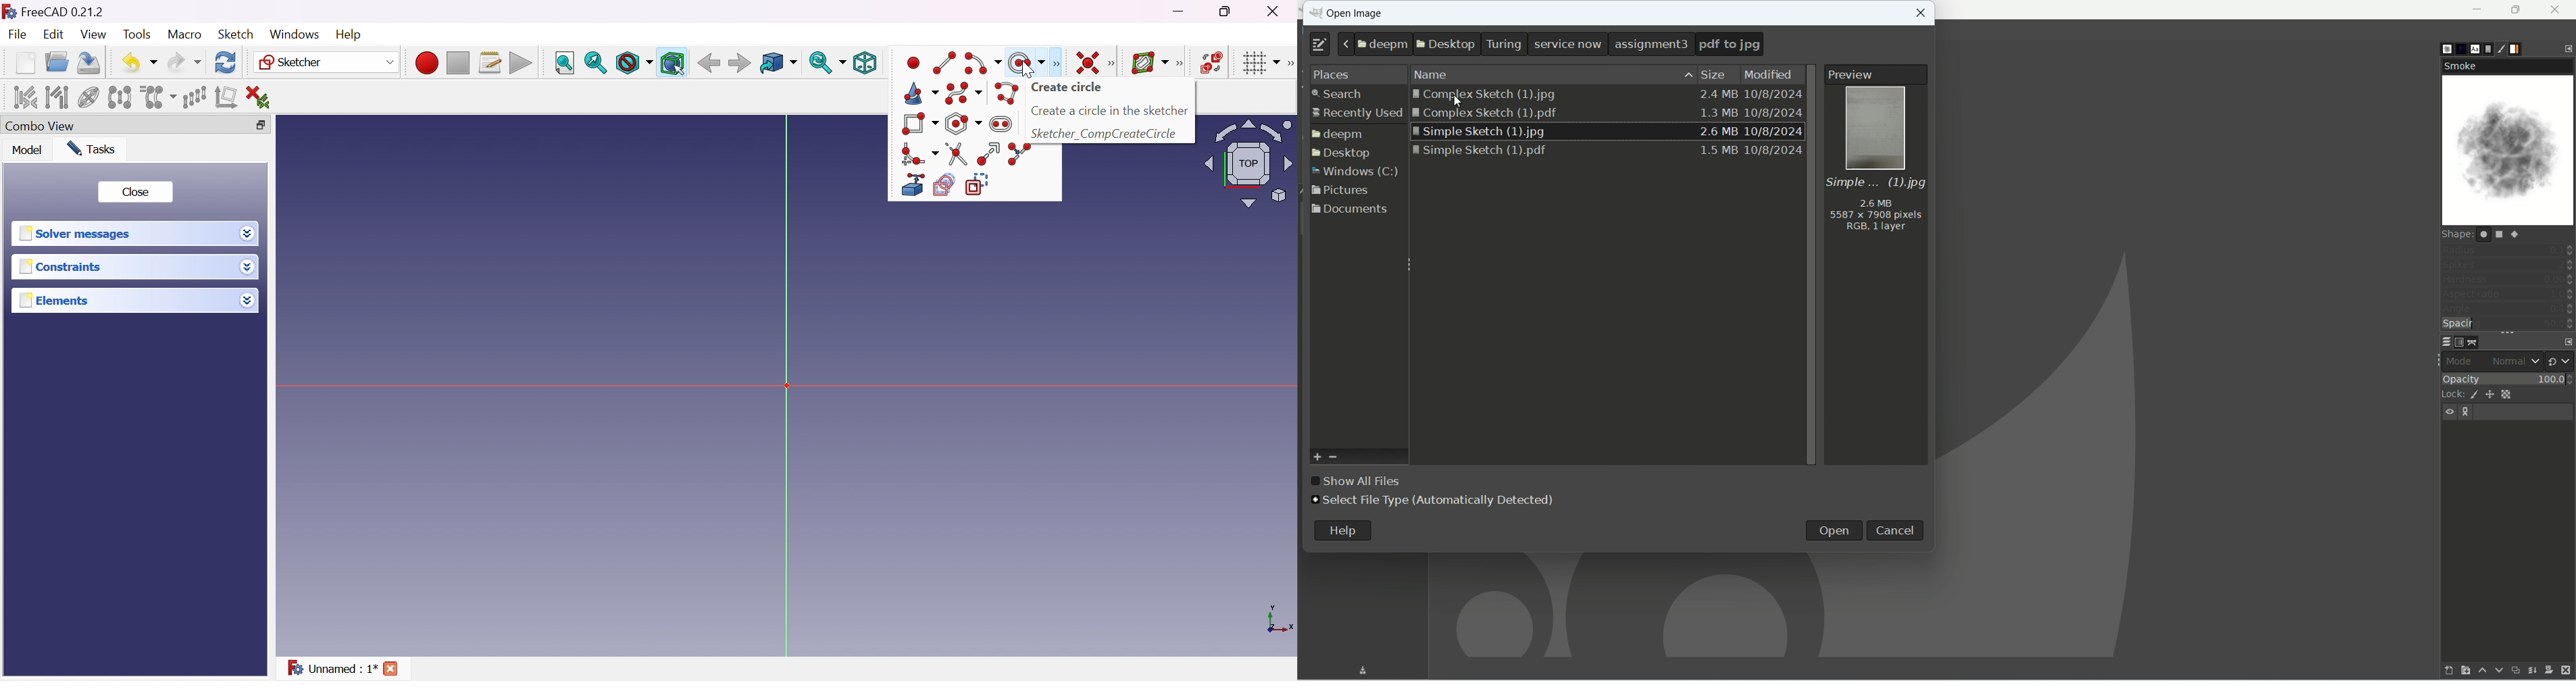 The image size is (2576, 700). I want to click on Create arc, so click(984, 64).